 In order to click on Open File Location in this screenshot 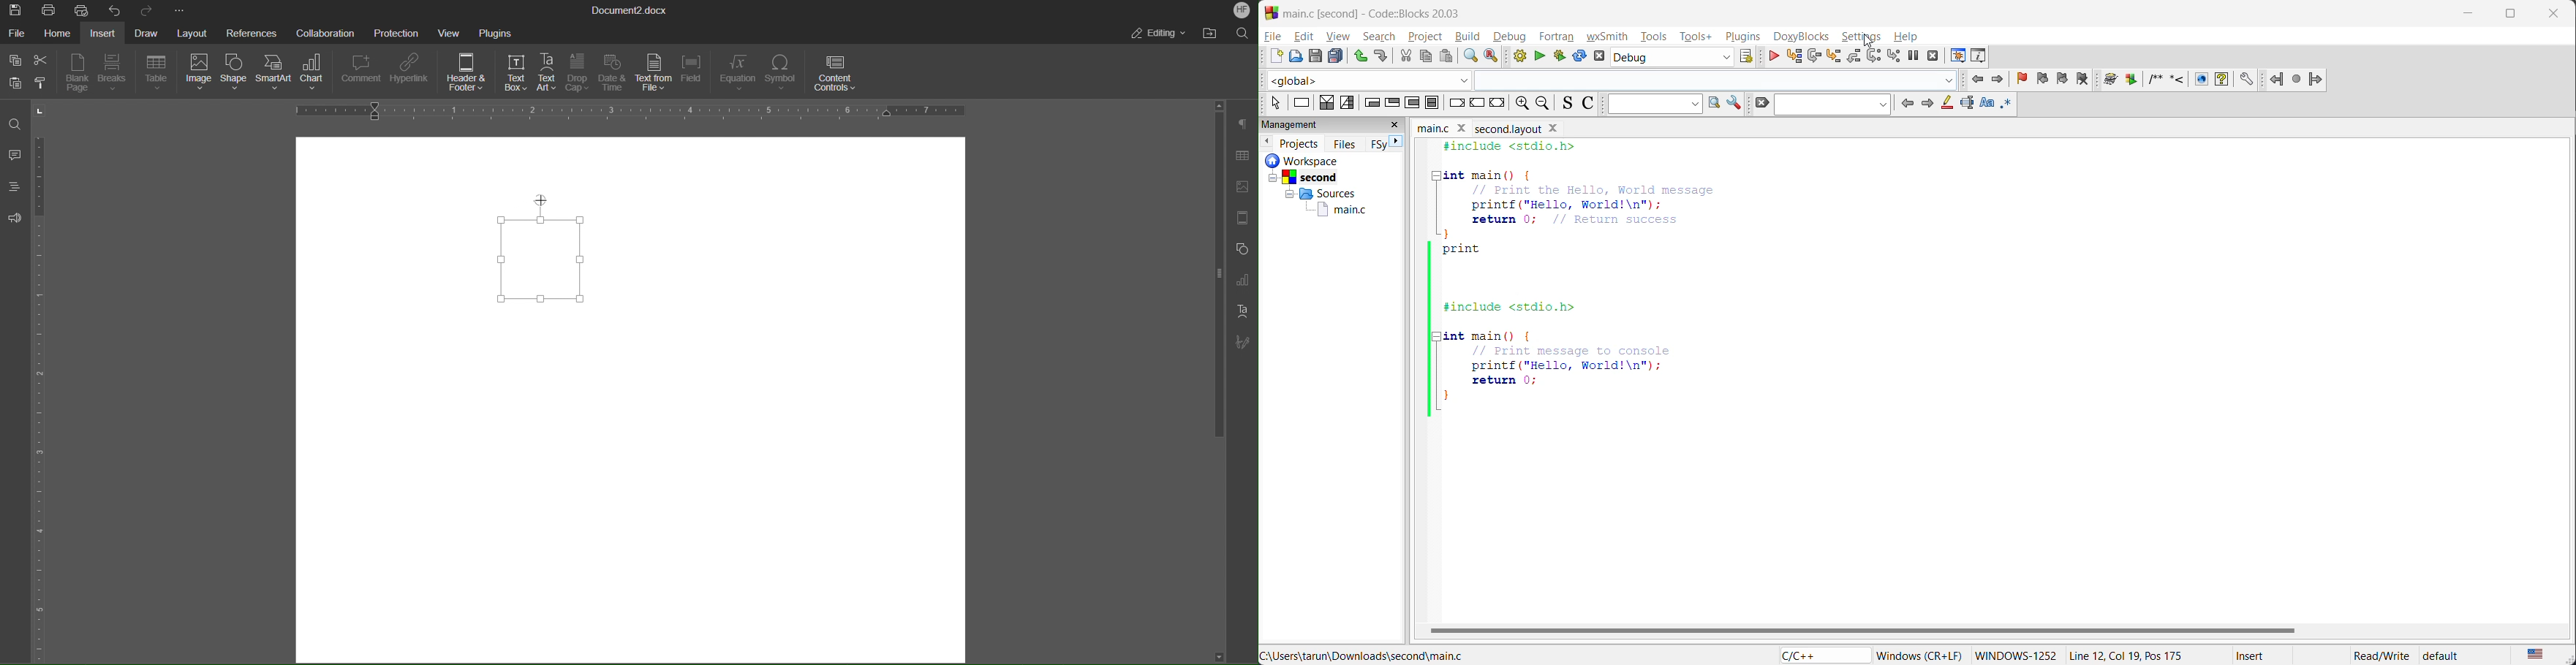, I will do `click(1212, 33)`.